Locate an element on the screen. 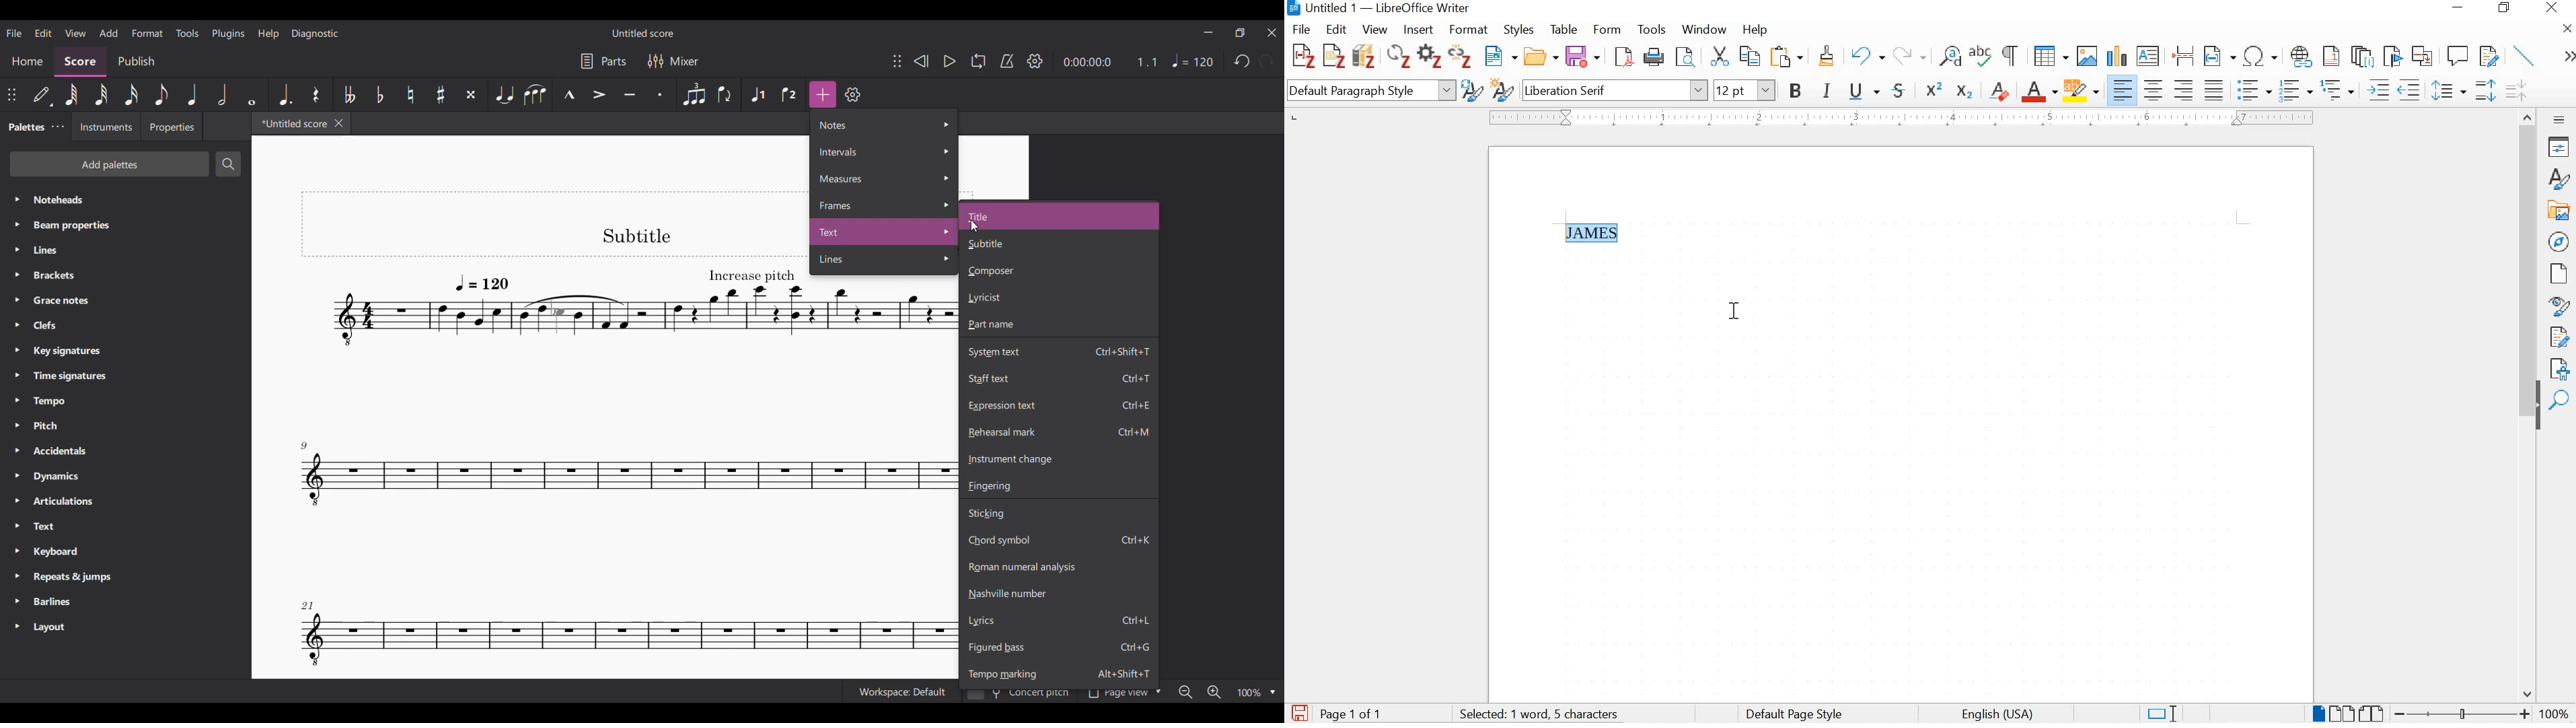 Image resolution: width=2576 pixels, height=728 pixels. navigator is located at coordinates (2559, 240).